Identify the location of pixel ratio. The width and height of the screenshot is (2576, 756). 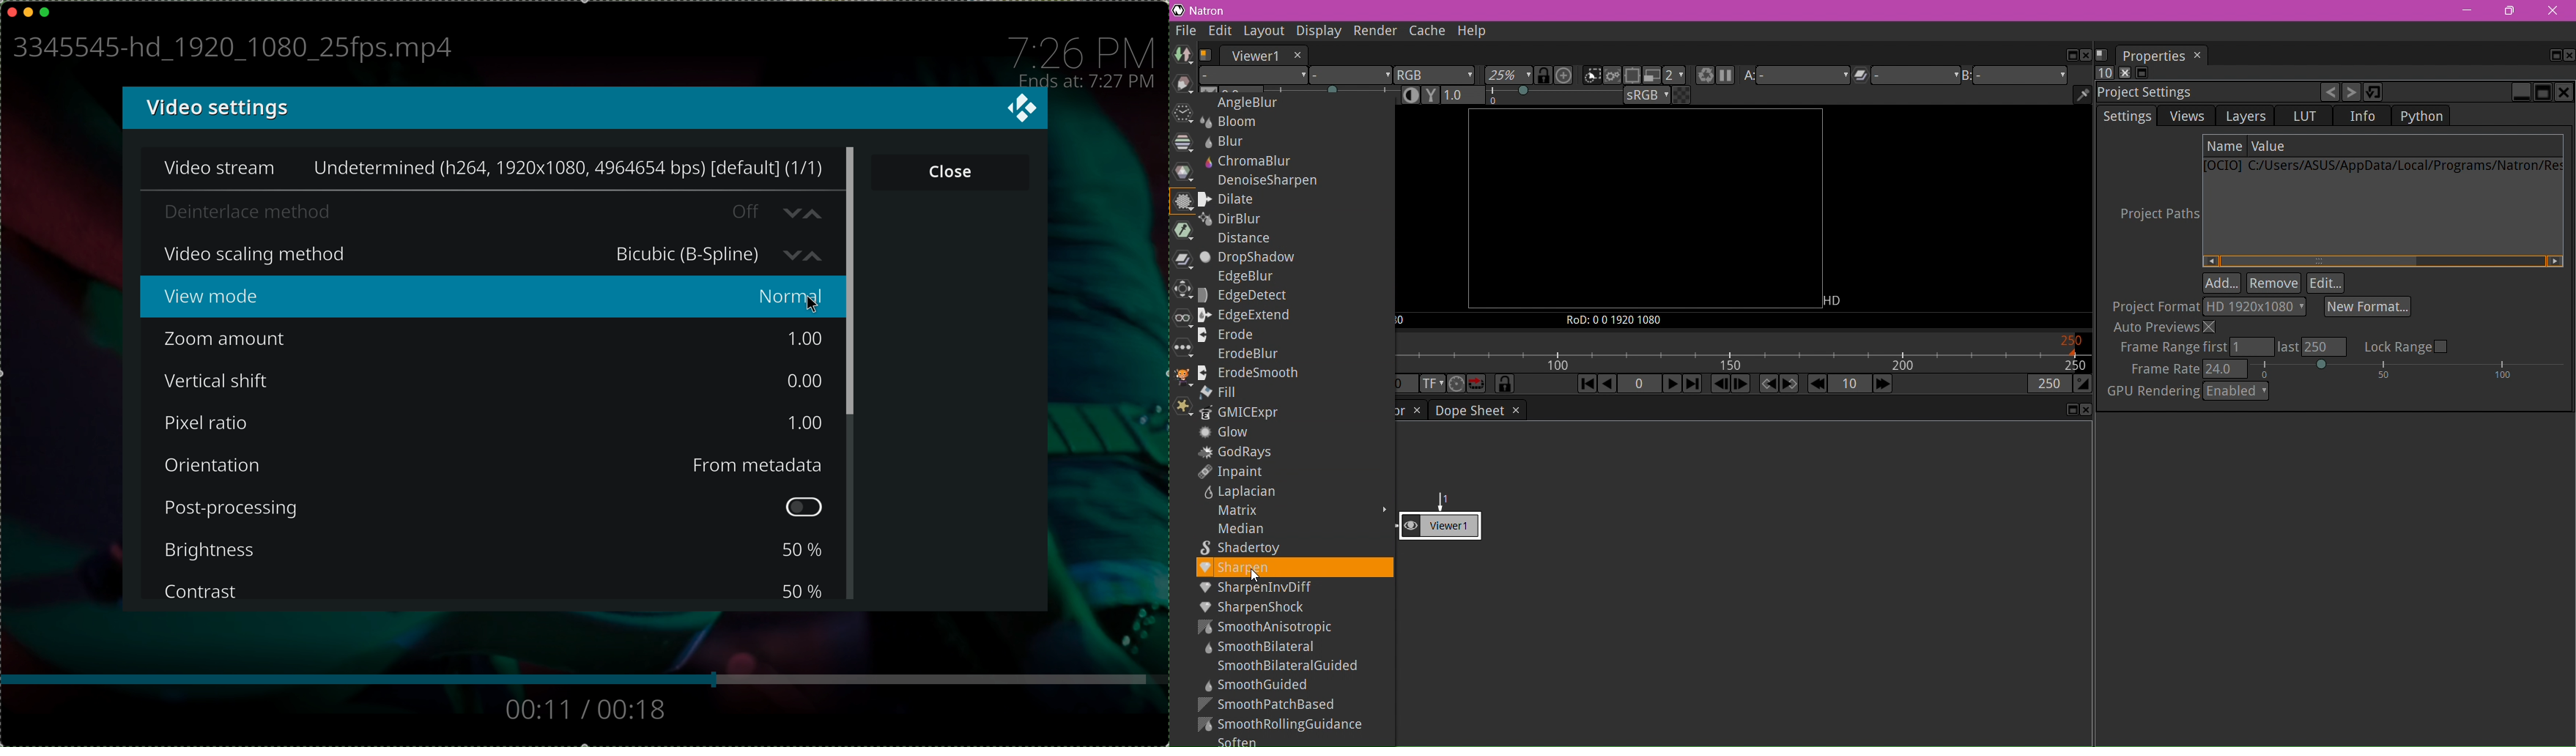
(205, 424).